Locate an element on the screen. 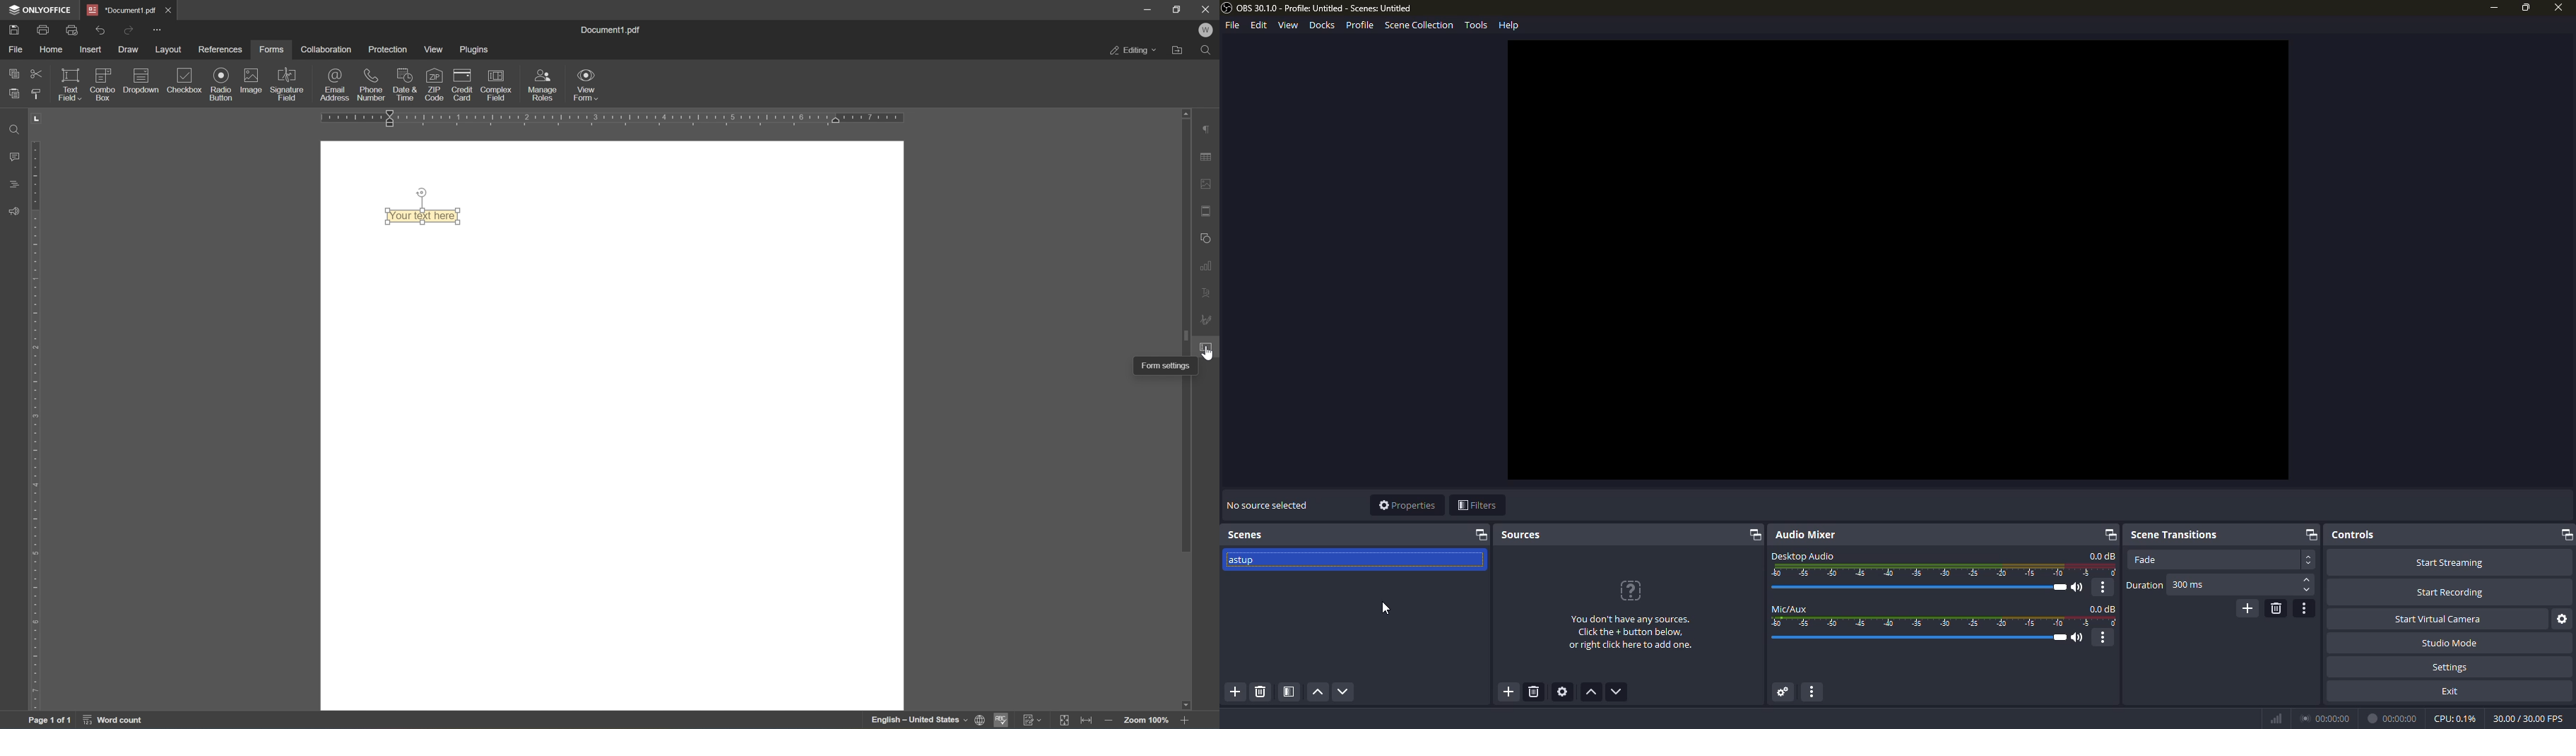 The width and height of the screenshot is (2576, 756). icon is located at coordinates (104, 72).